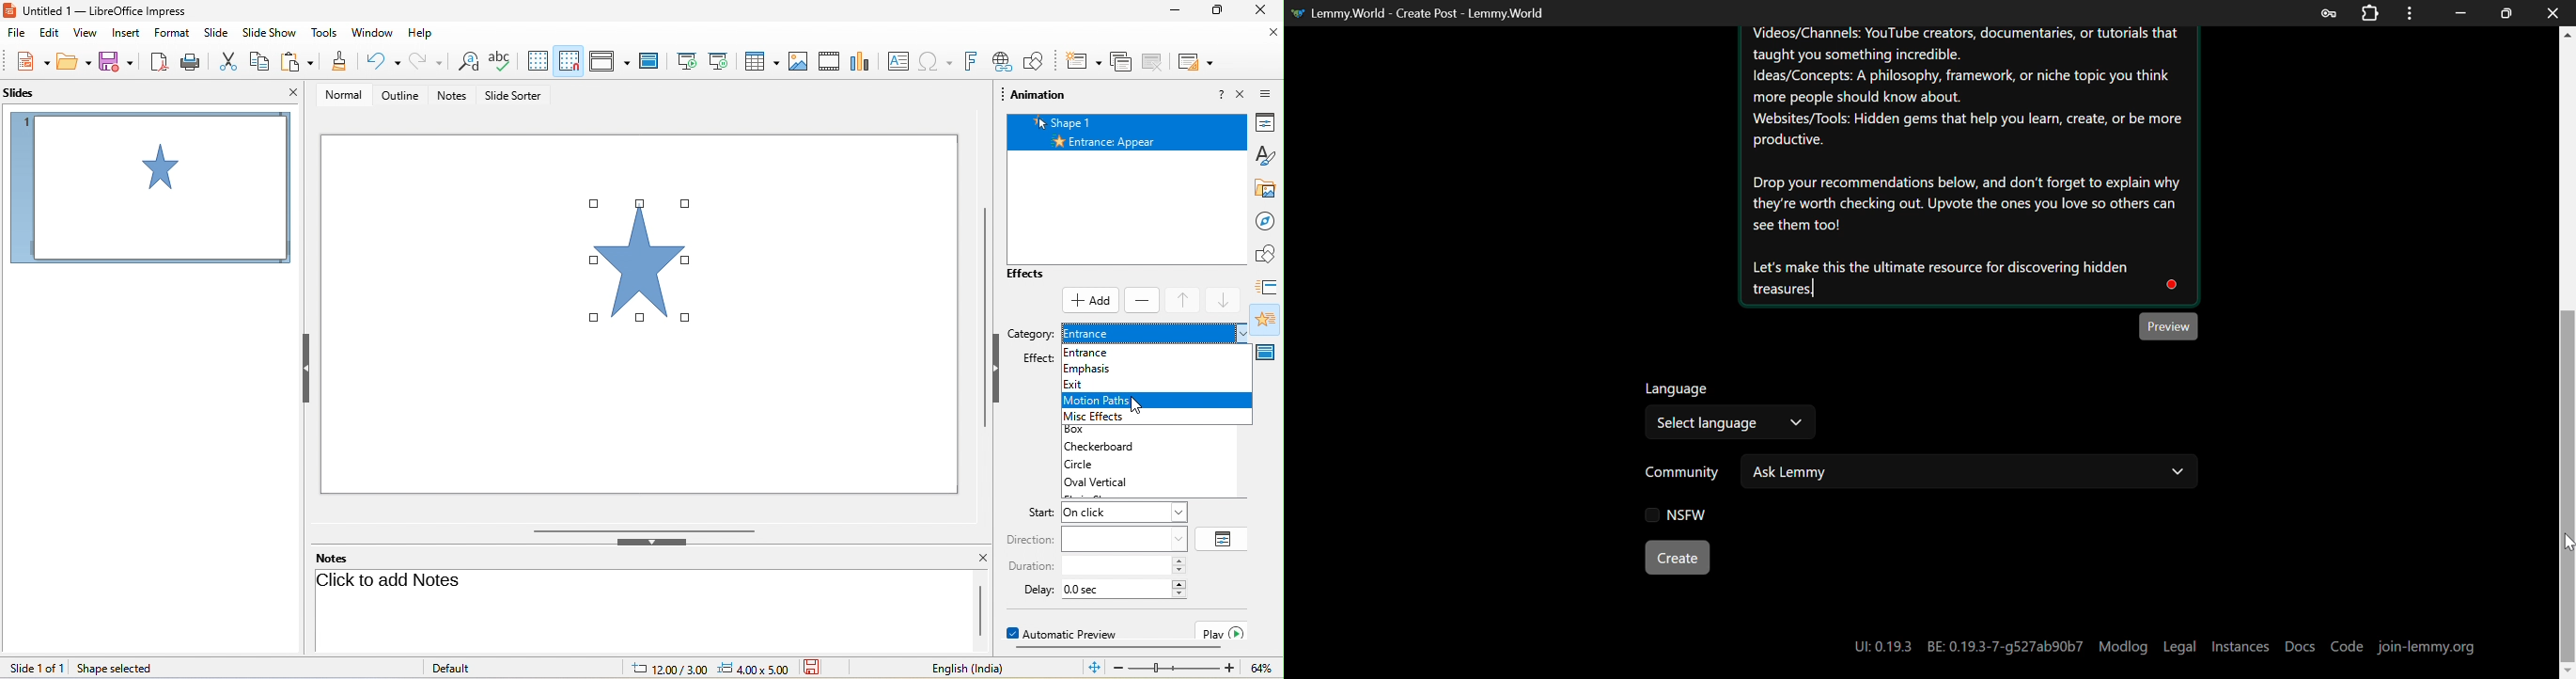 The width and height of the screenshot is (2576, 700). Describe the element at coordinates (1115, 649) in the screenshot. I see `horizontal scroll bar` at that location.